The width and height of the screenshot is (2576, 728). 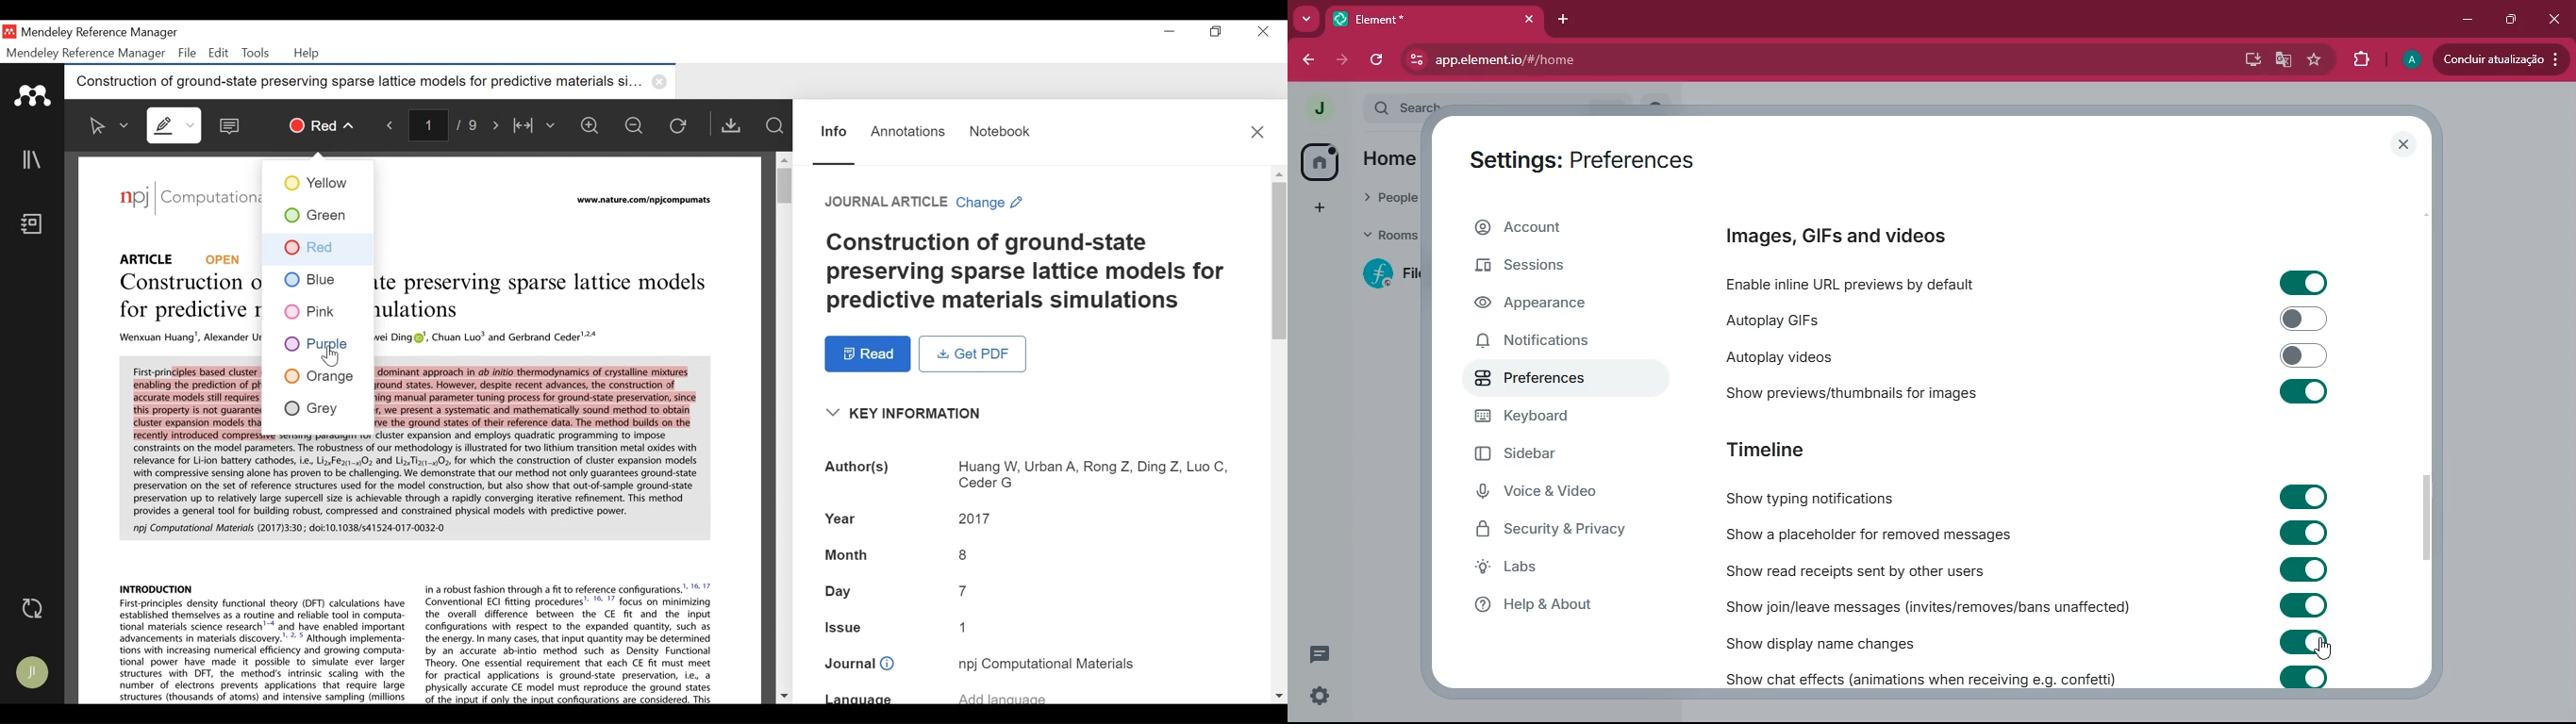 What do you see at coordinates (317, 341) in the screenshot?
I see `Purple` at bounding box center [317, 341].